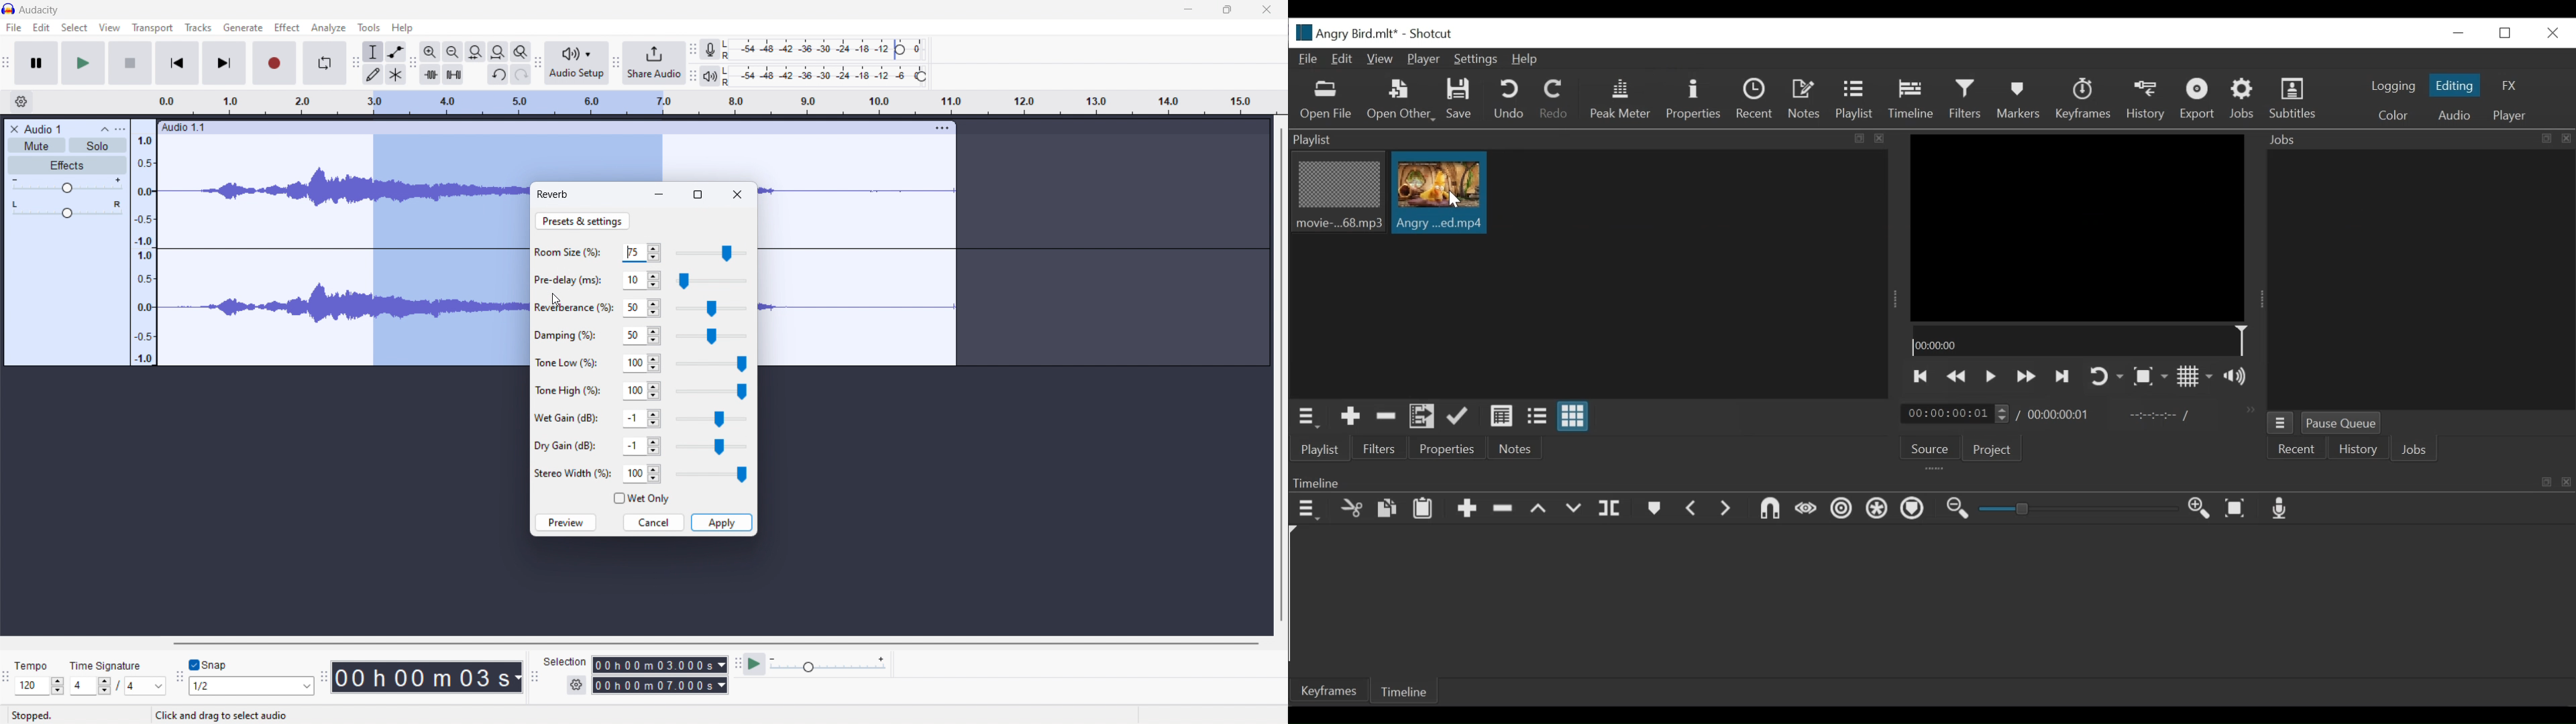  Describe the element at coordinates (1609, 511) in the screenshot. I see `Split playhead` at that location.